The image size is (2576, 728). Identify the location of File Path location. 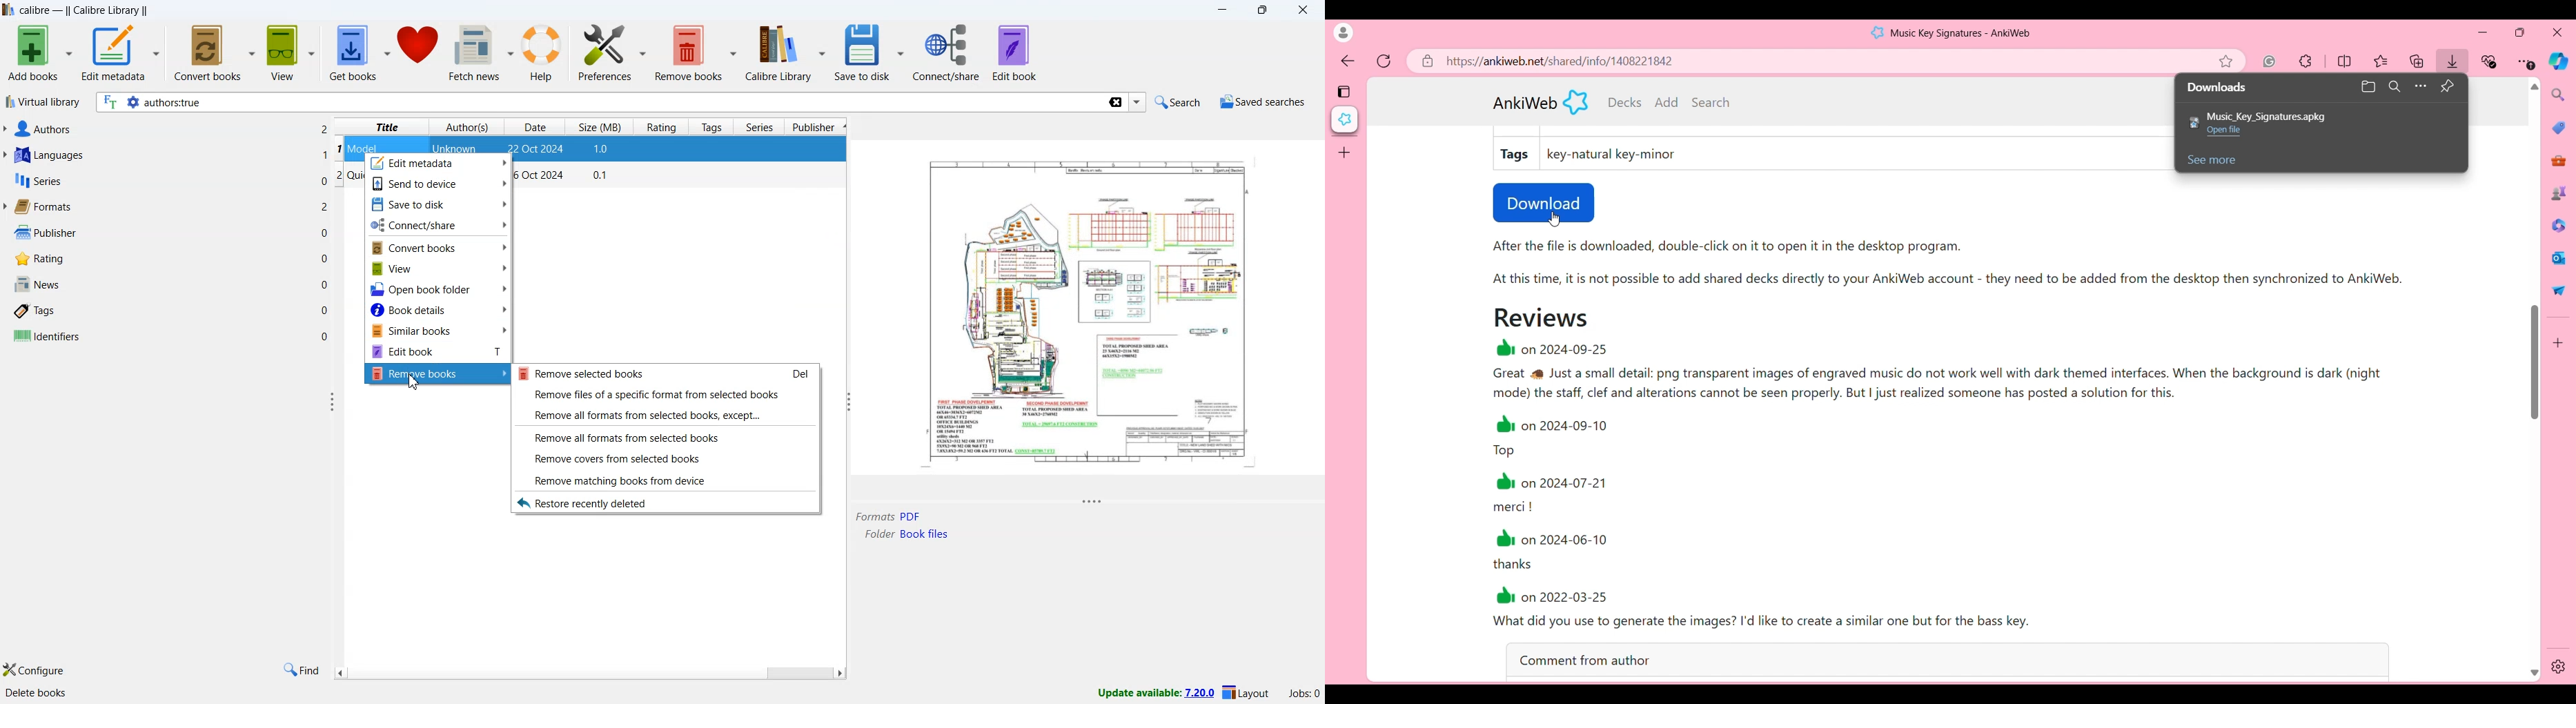
(906, 534).